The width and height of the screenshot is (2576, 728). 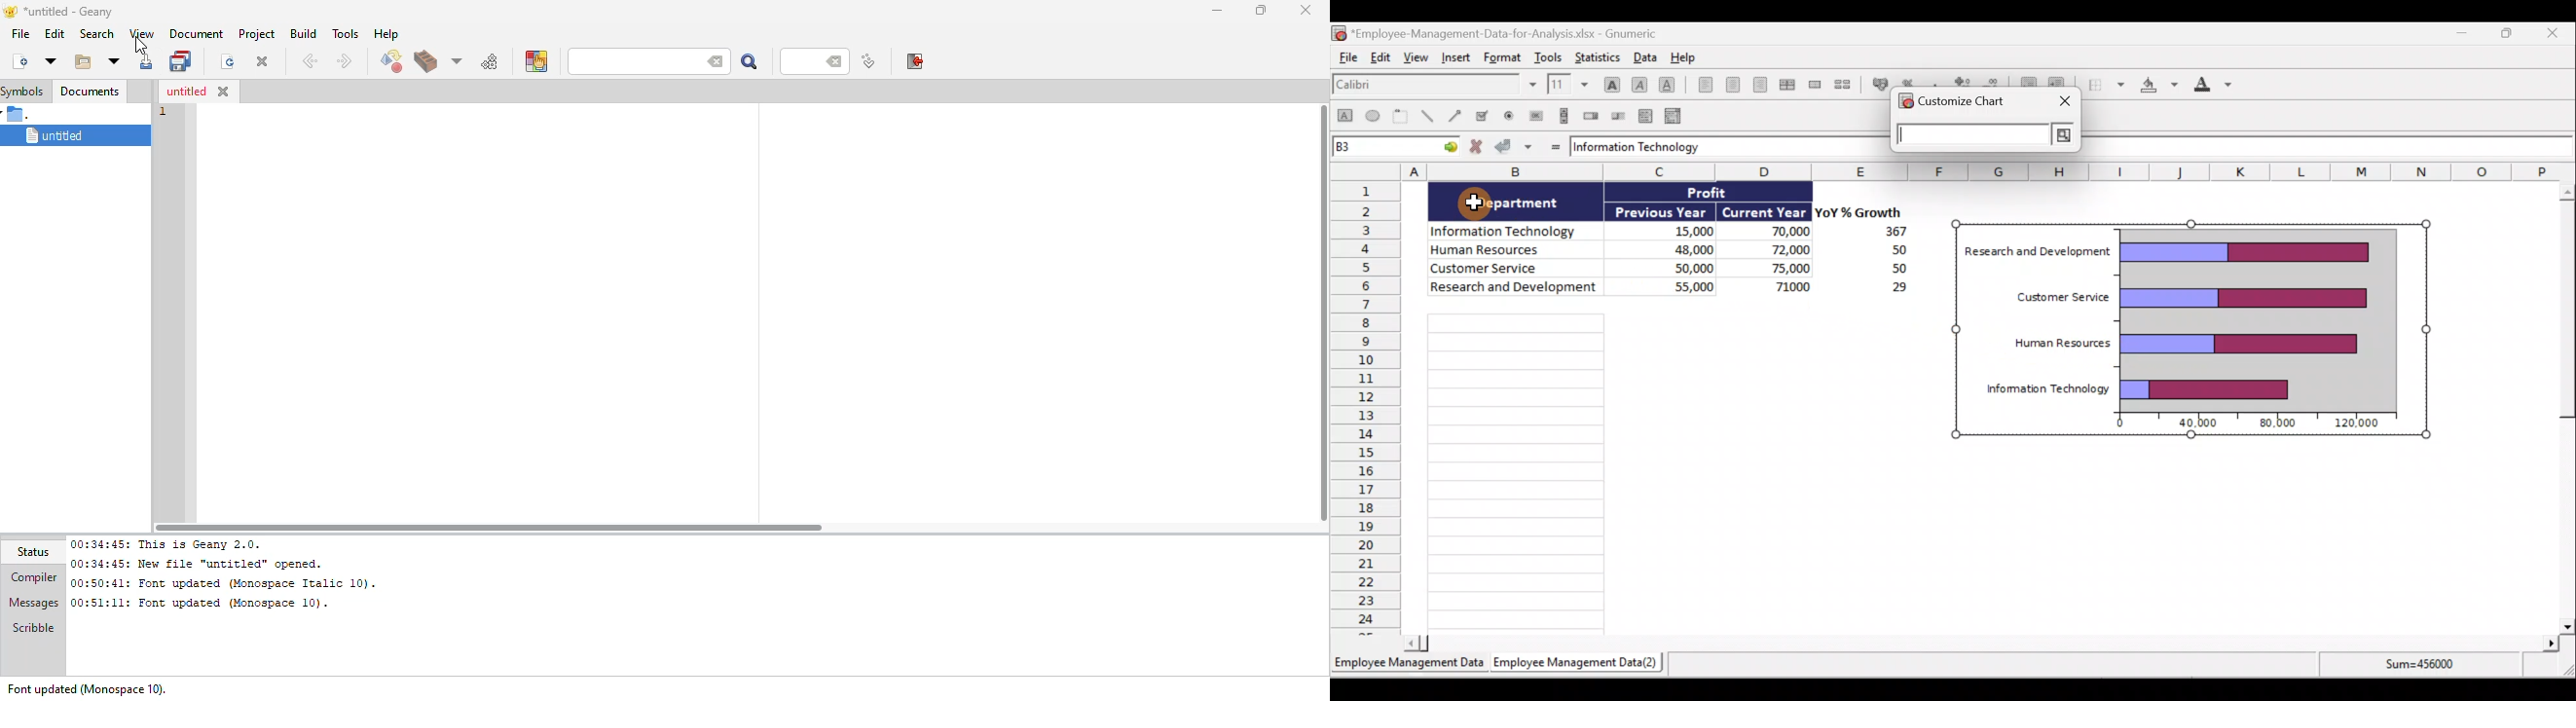 What do you see at coordinates (1961, 79) in the screenshot?
I see `Increase decimals` at bounding box center [1961, 79].